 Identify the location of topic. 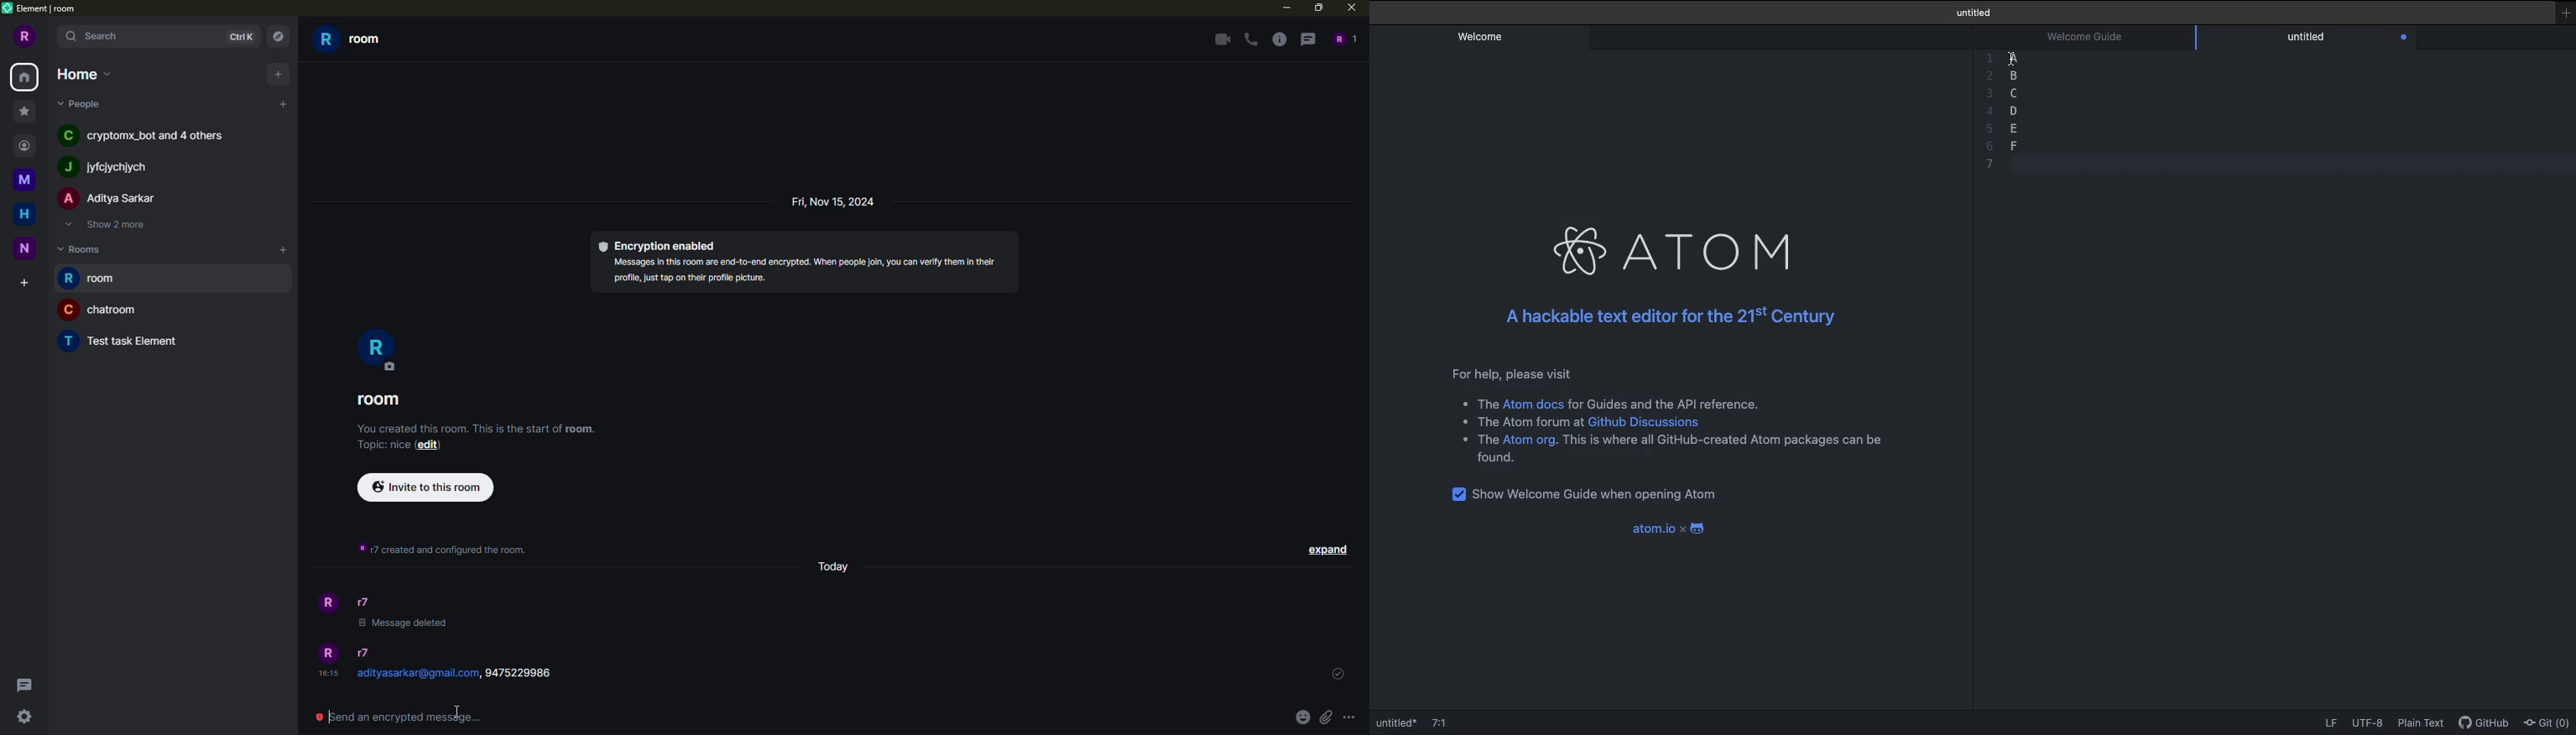
(382, 445).